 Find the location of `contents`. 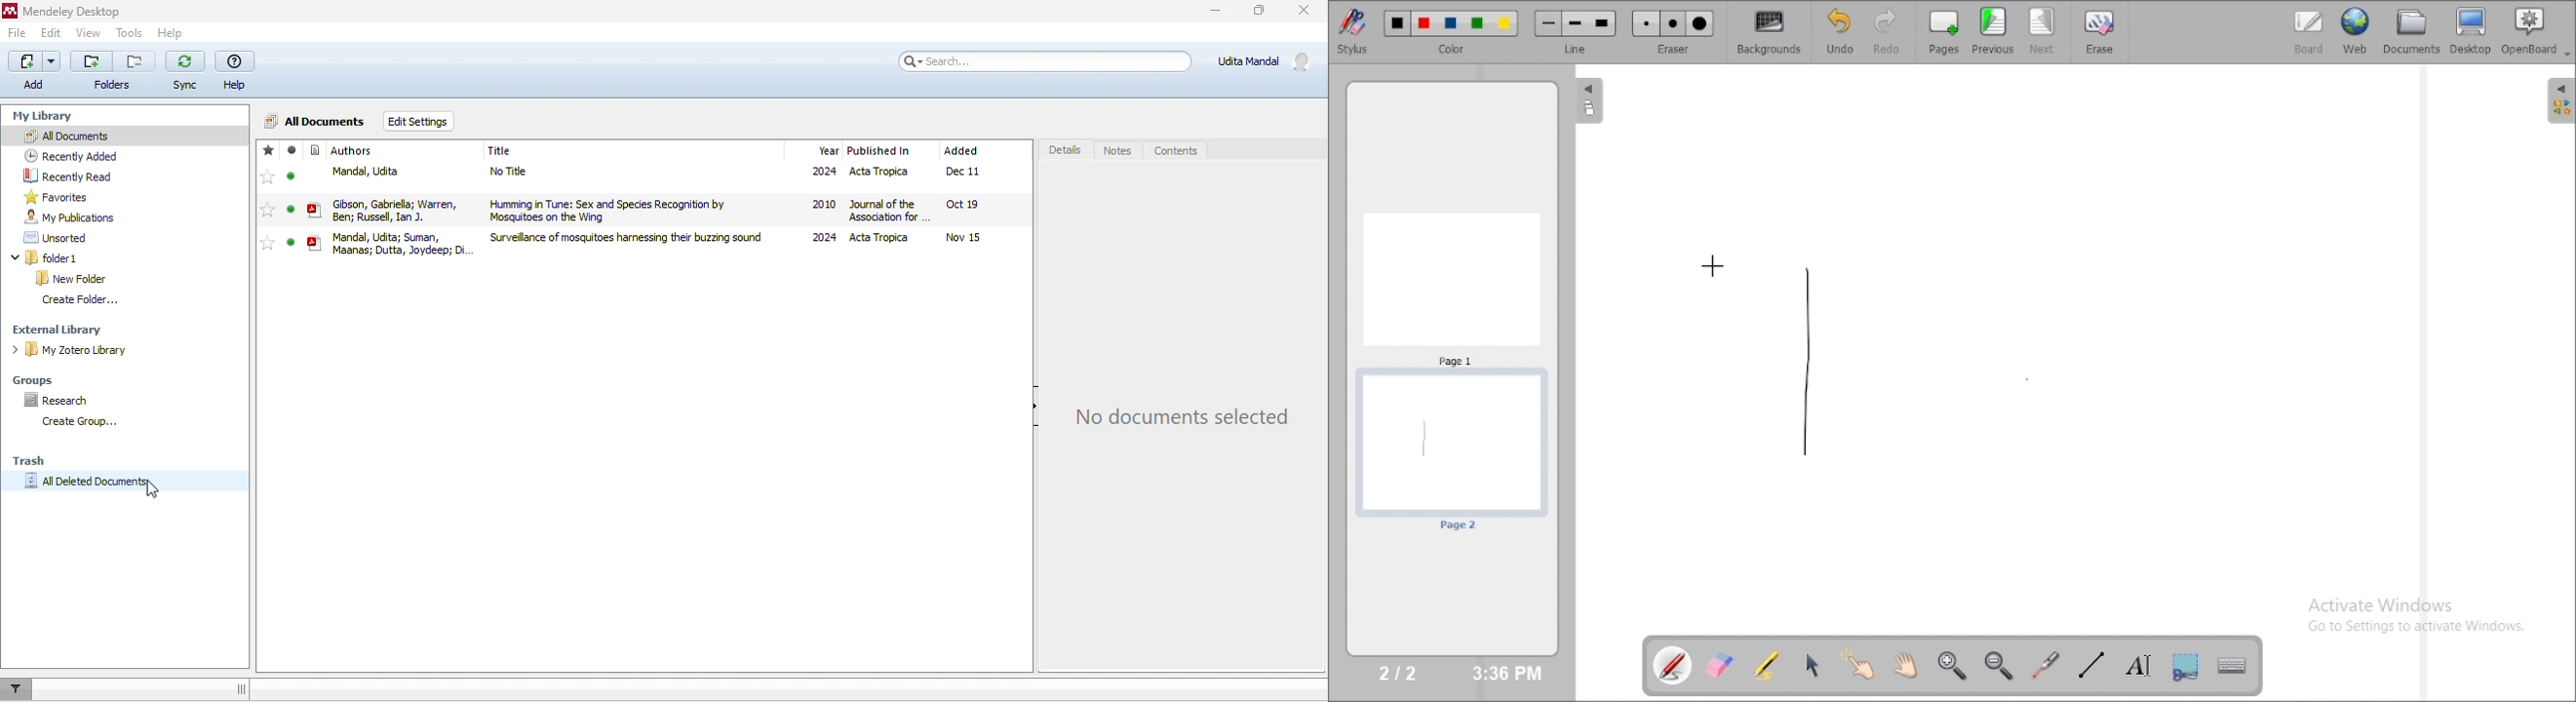

contents is located at coordinates (1189, 154).